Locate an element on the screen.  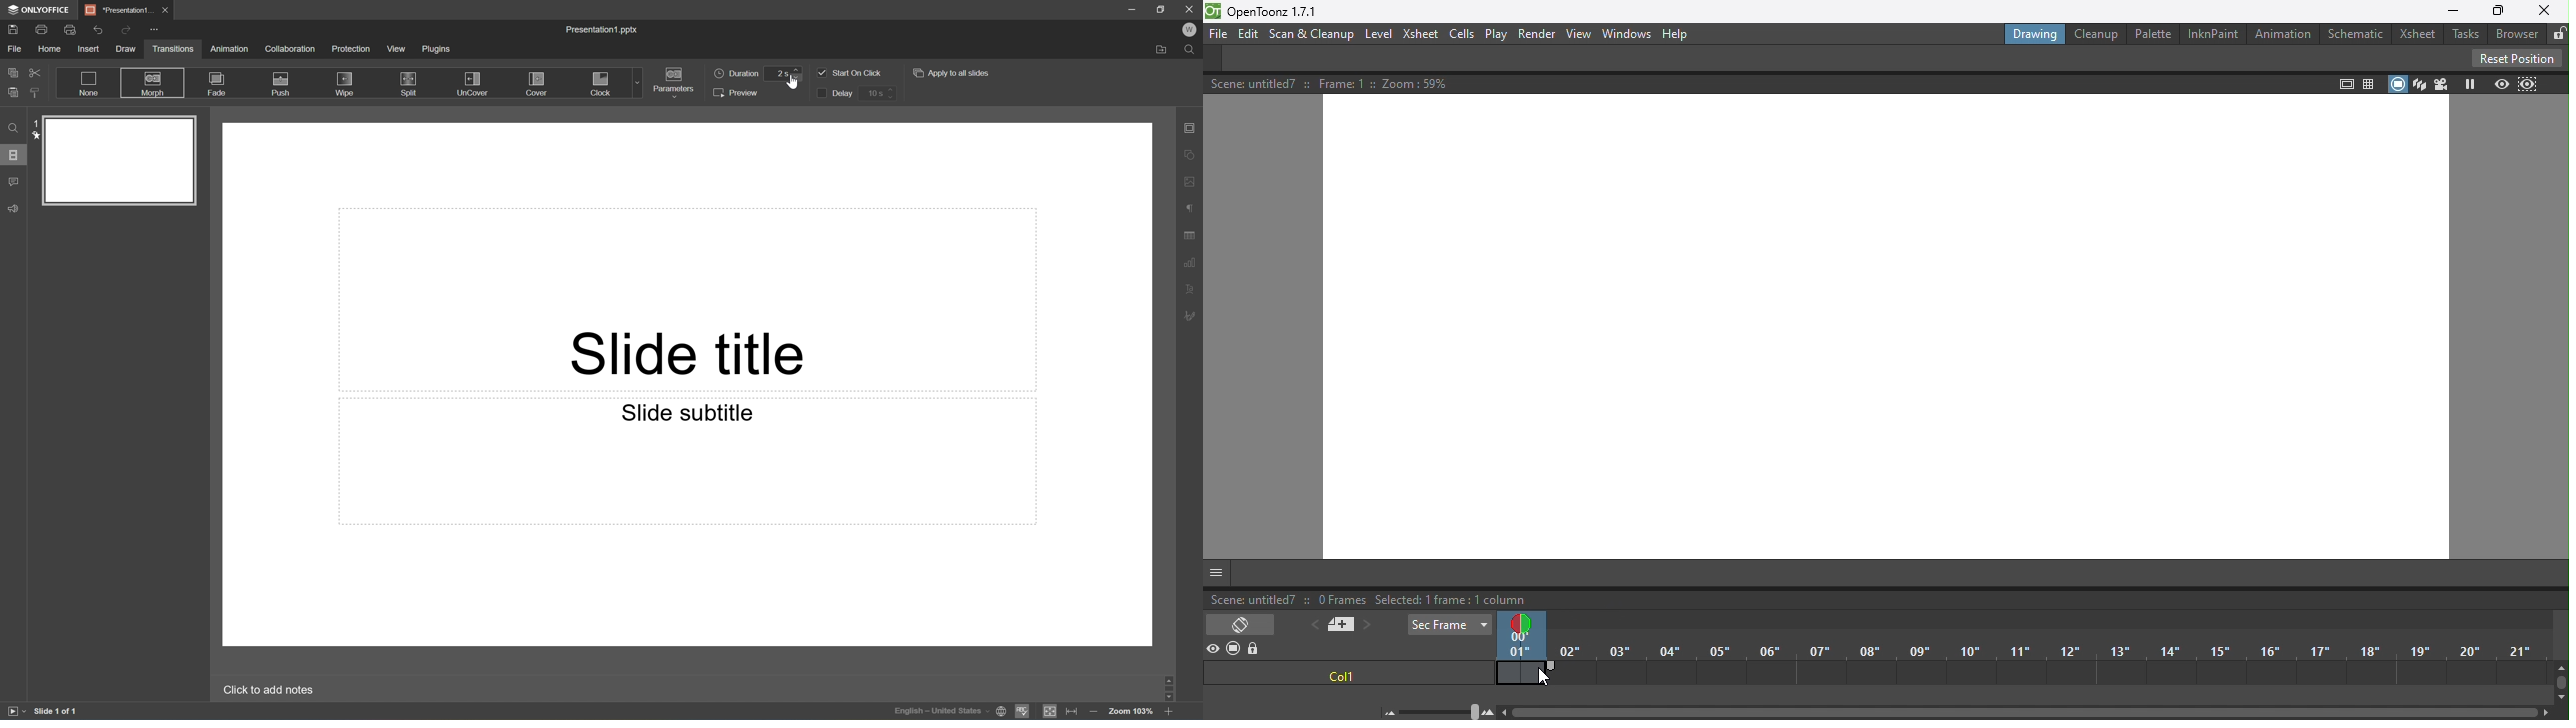
Delay is located at coordinates (834, 94).